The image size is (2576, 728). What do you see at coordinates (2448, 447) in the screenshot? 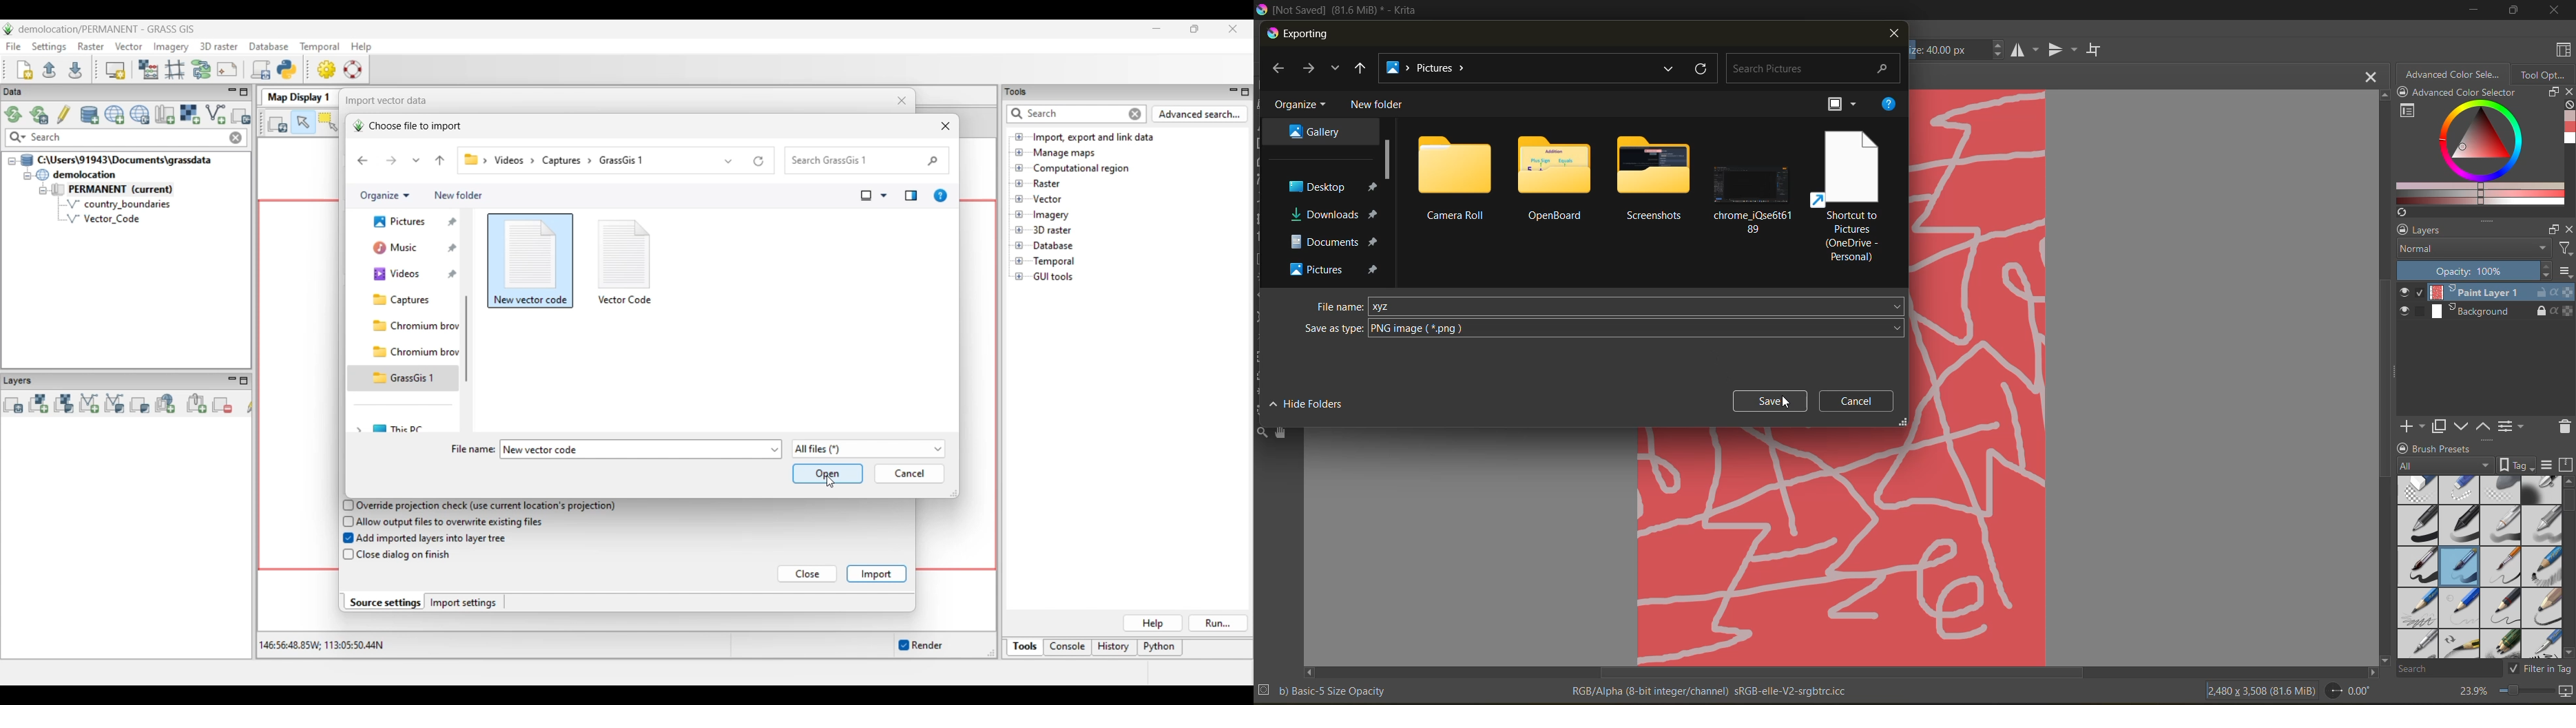
I see `Brush presets` at bounding box center [2448, 447].